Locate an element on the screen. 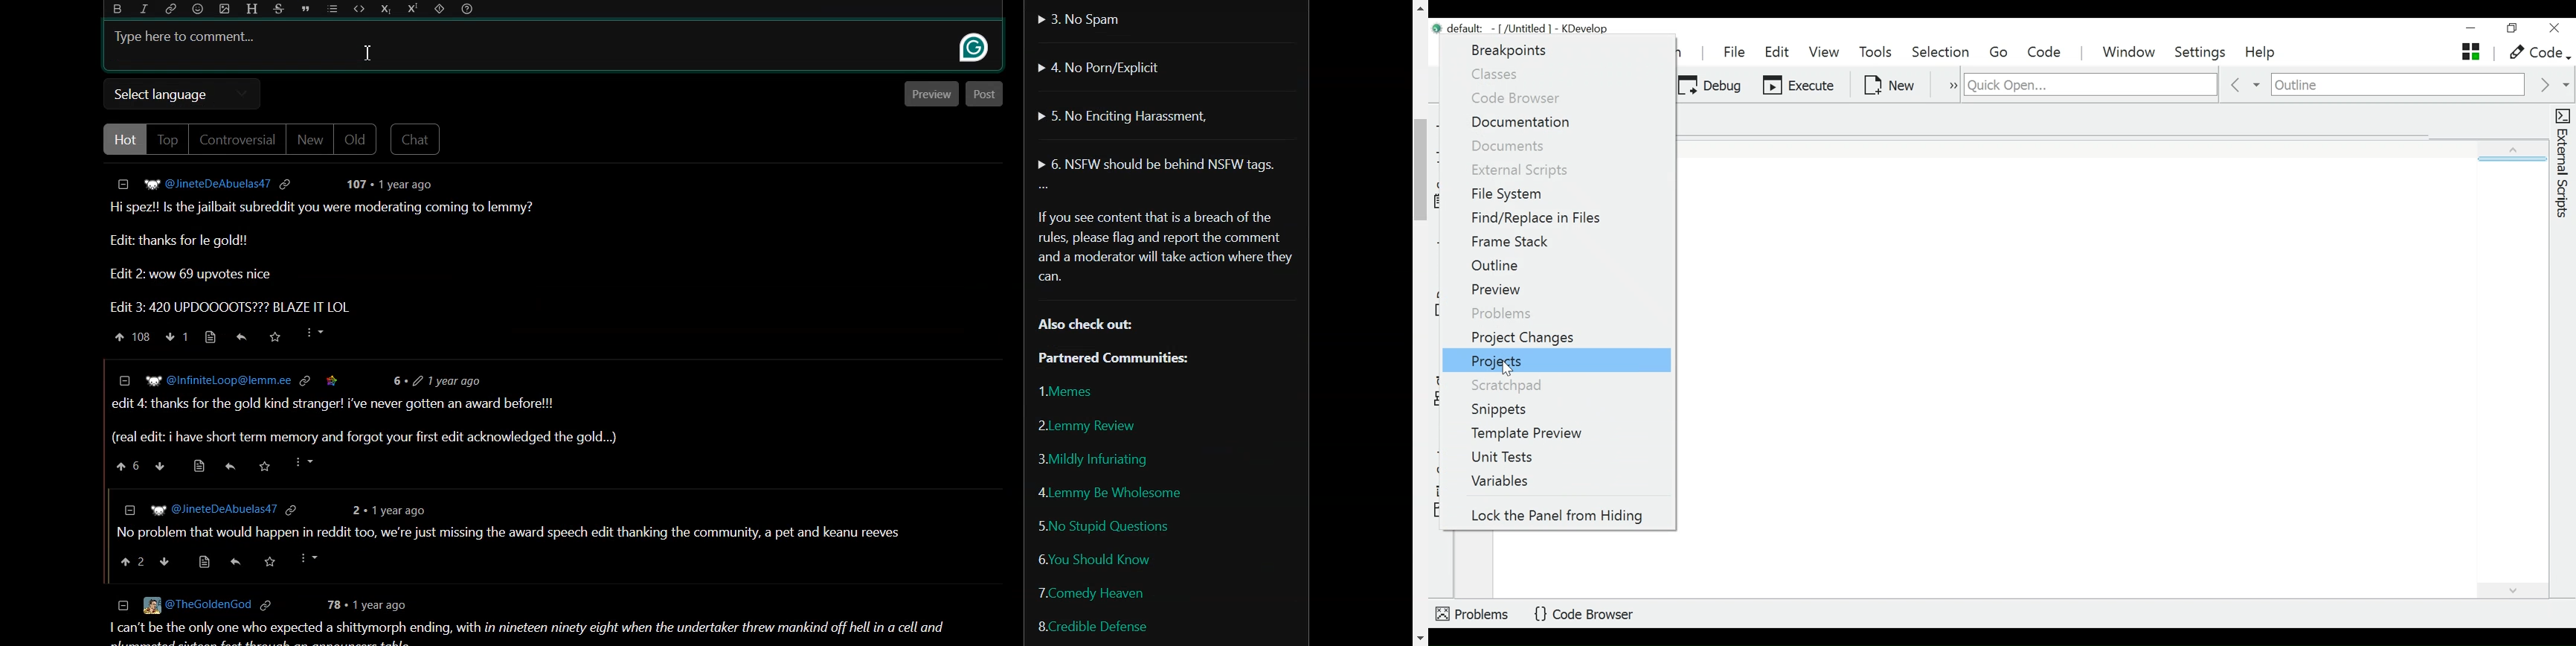  New is located at coordinates (1889, 86).